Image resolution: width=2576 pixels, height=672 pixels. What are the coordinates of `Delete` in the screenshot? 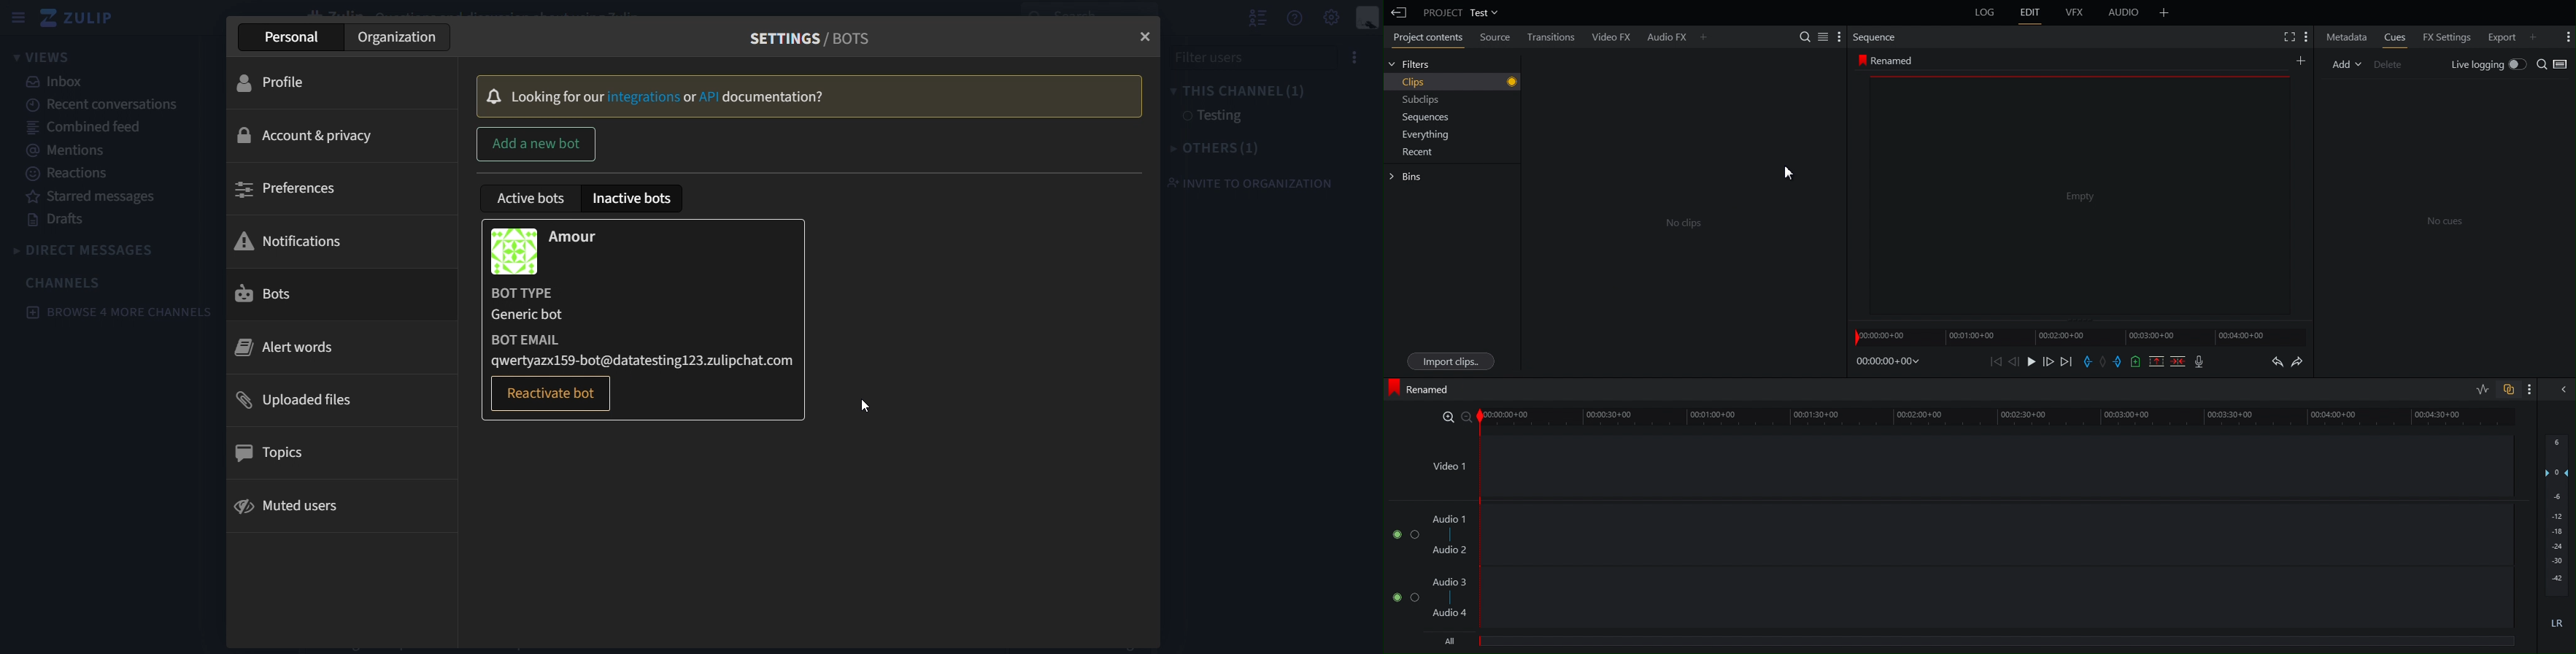 It's located at (2390, 66).